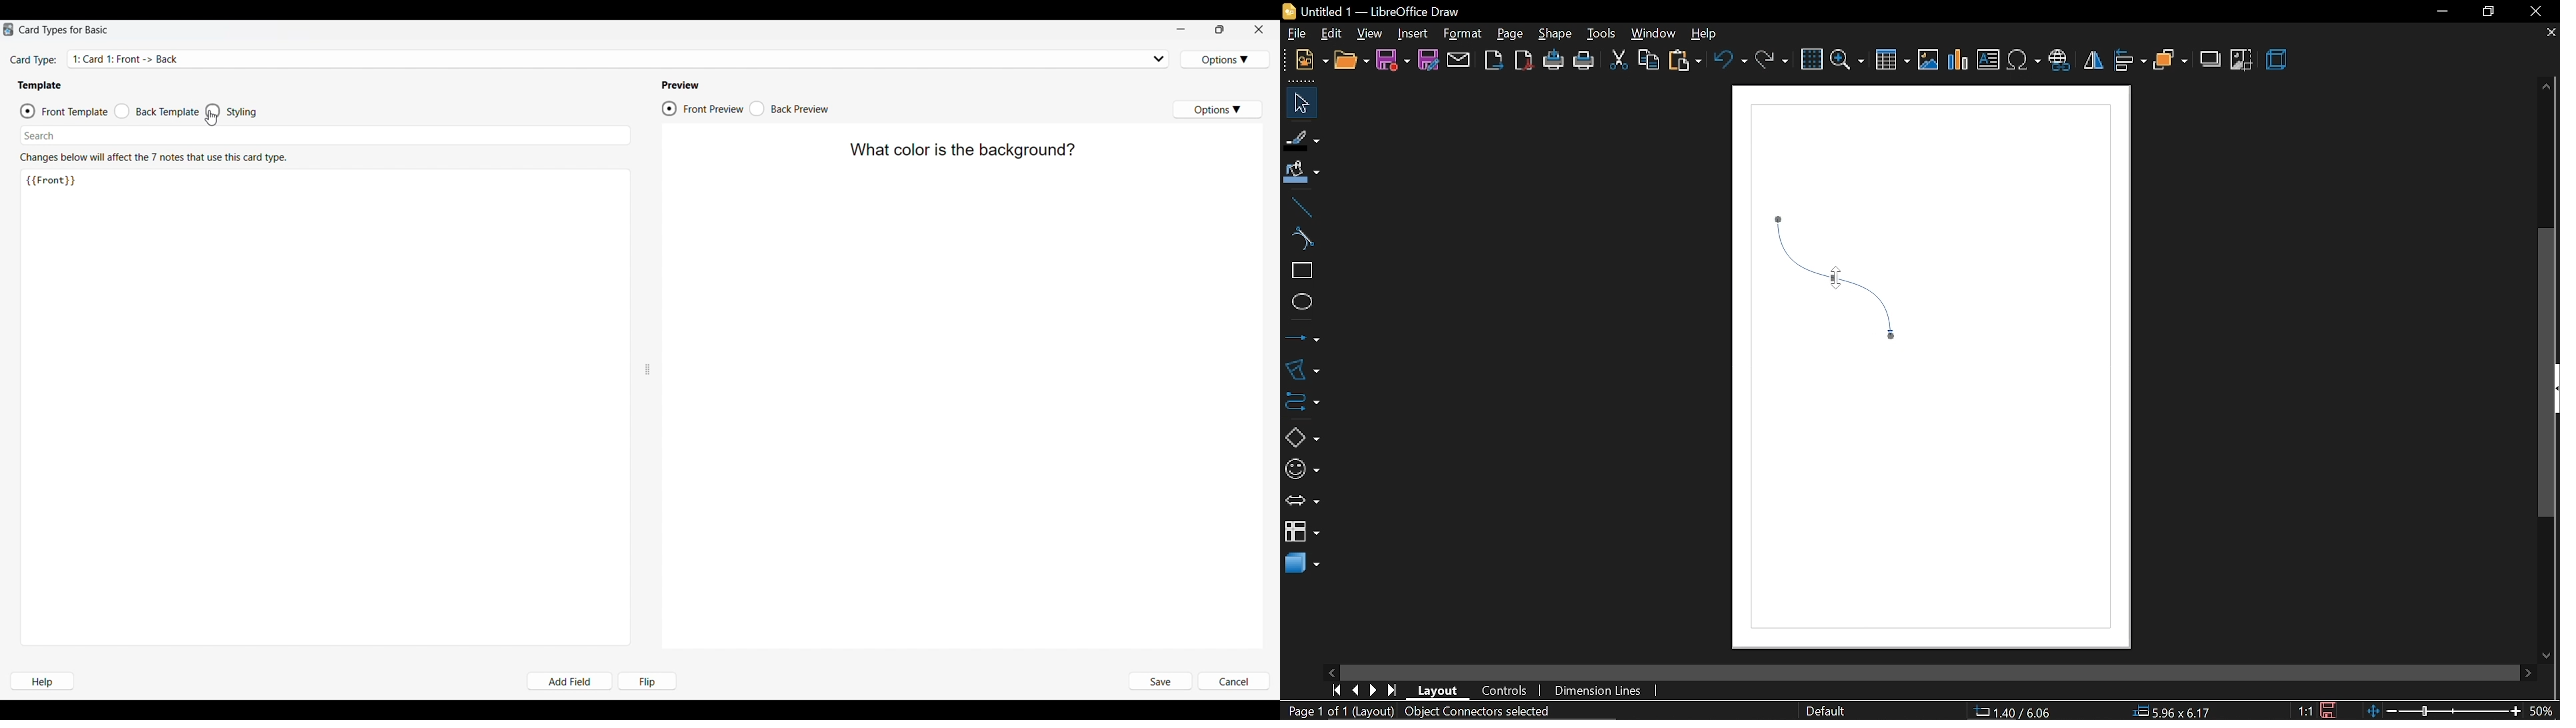 This screenshot has width=2576, height=728. What do you see at coordinates (647, 337) in the screenshot?
I see `Change width of panels attached to this line` at bounding box center [647, 337].